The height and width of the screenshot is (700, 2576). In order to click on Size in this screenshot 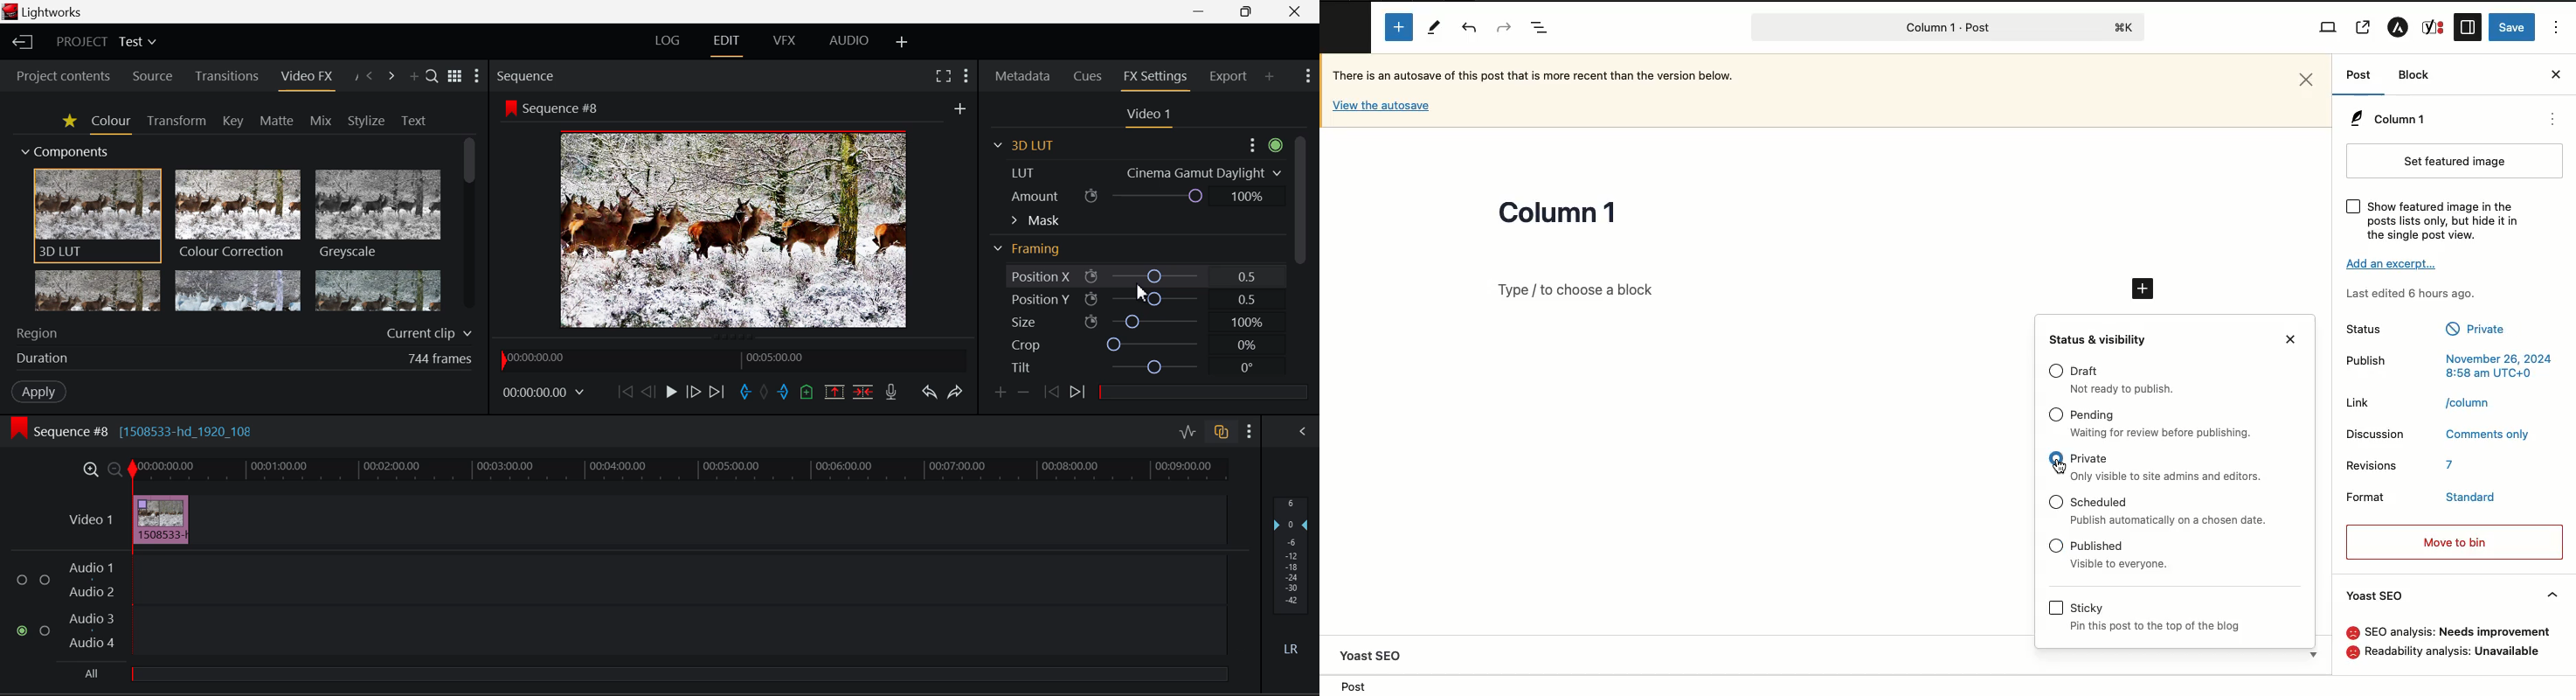, I will do `click(1137, 325)`.